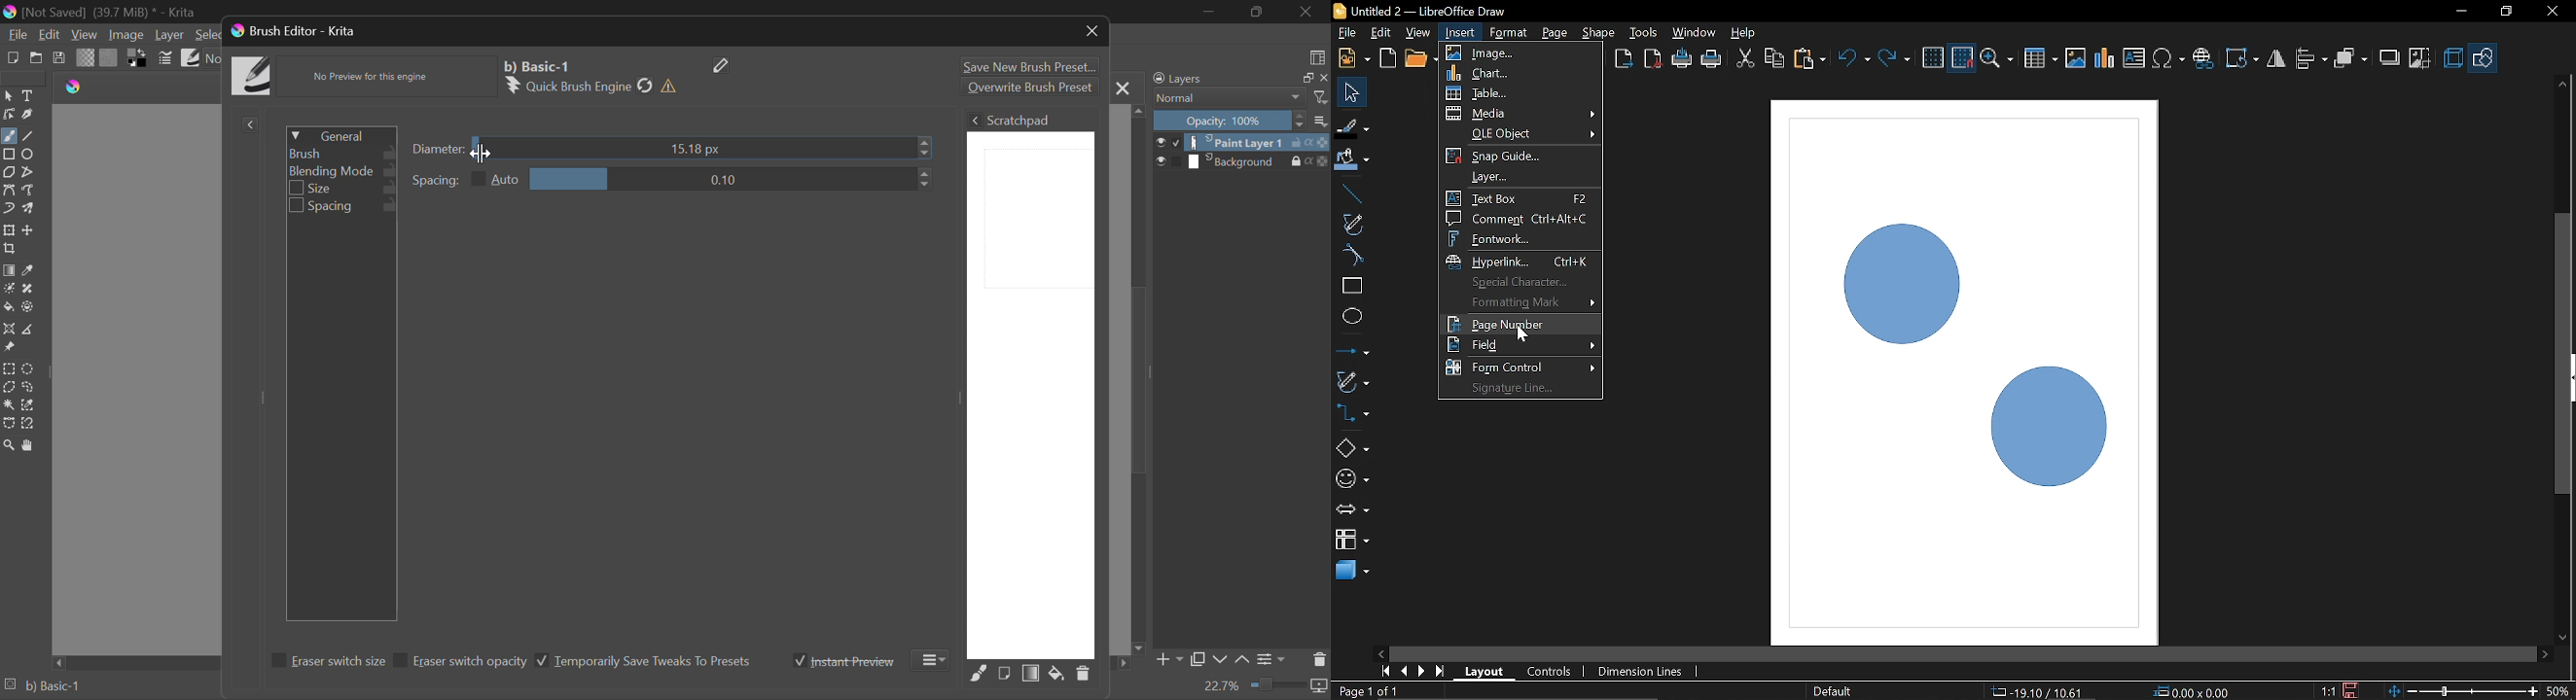 The image size is (2576, 700). Describe the element at coordinates (2203, 58) in the screenshot. I see `Insert hyperlink` at that location.